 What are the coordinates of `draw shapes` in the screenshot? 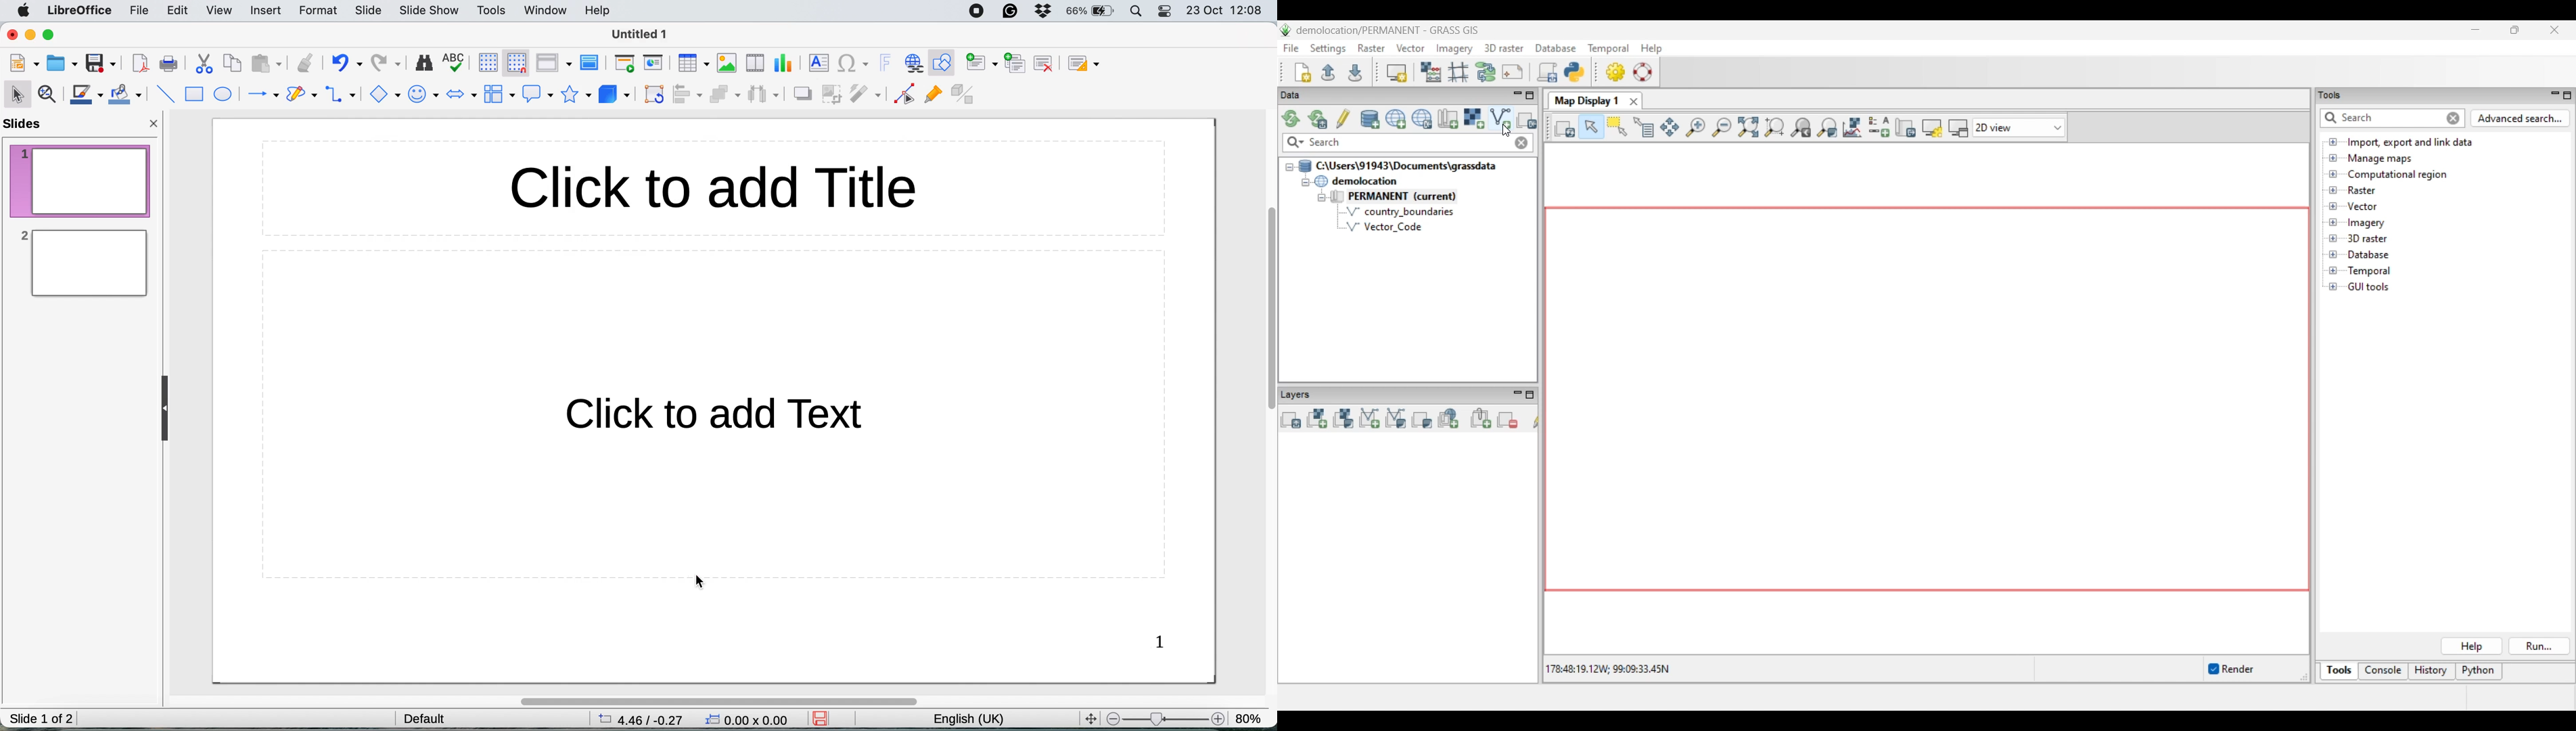 It's located at (302, 95).